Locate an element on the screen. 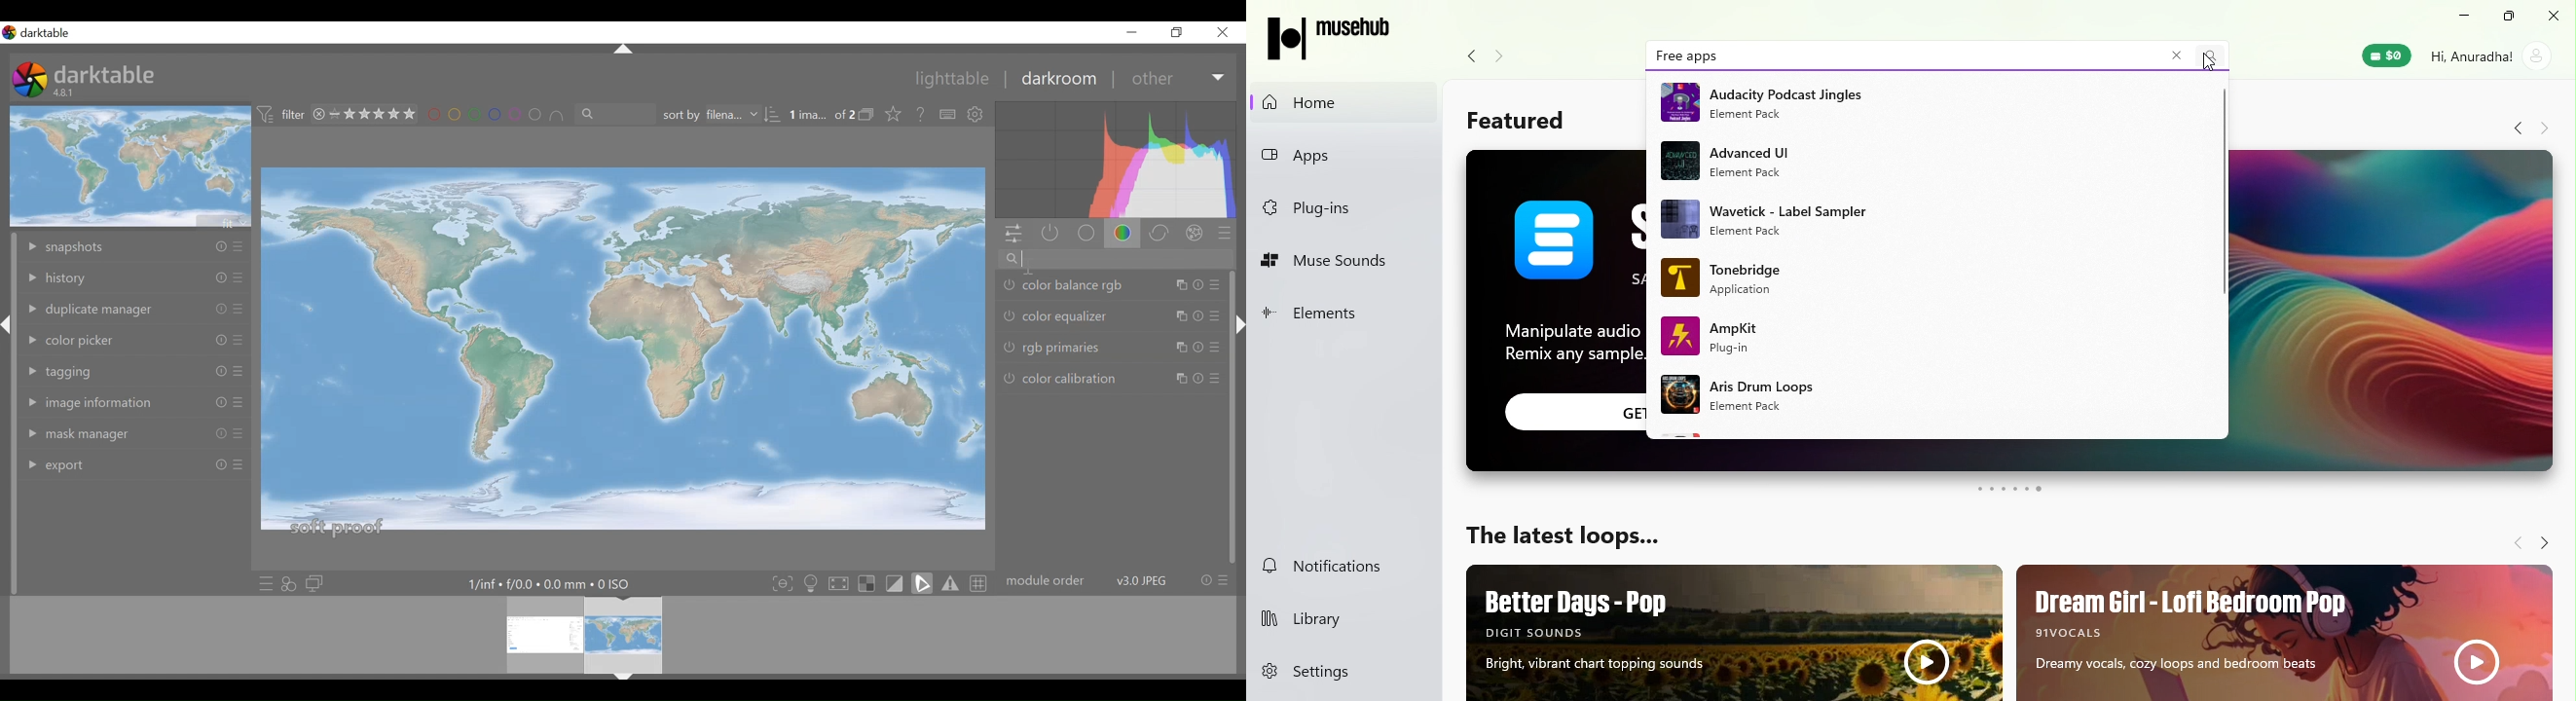 The height and width of the screenshot is (728, 2576). Navigate forward is located at coordinates (2513, 541).